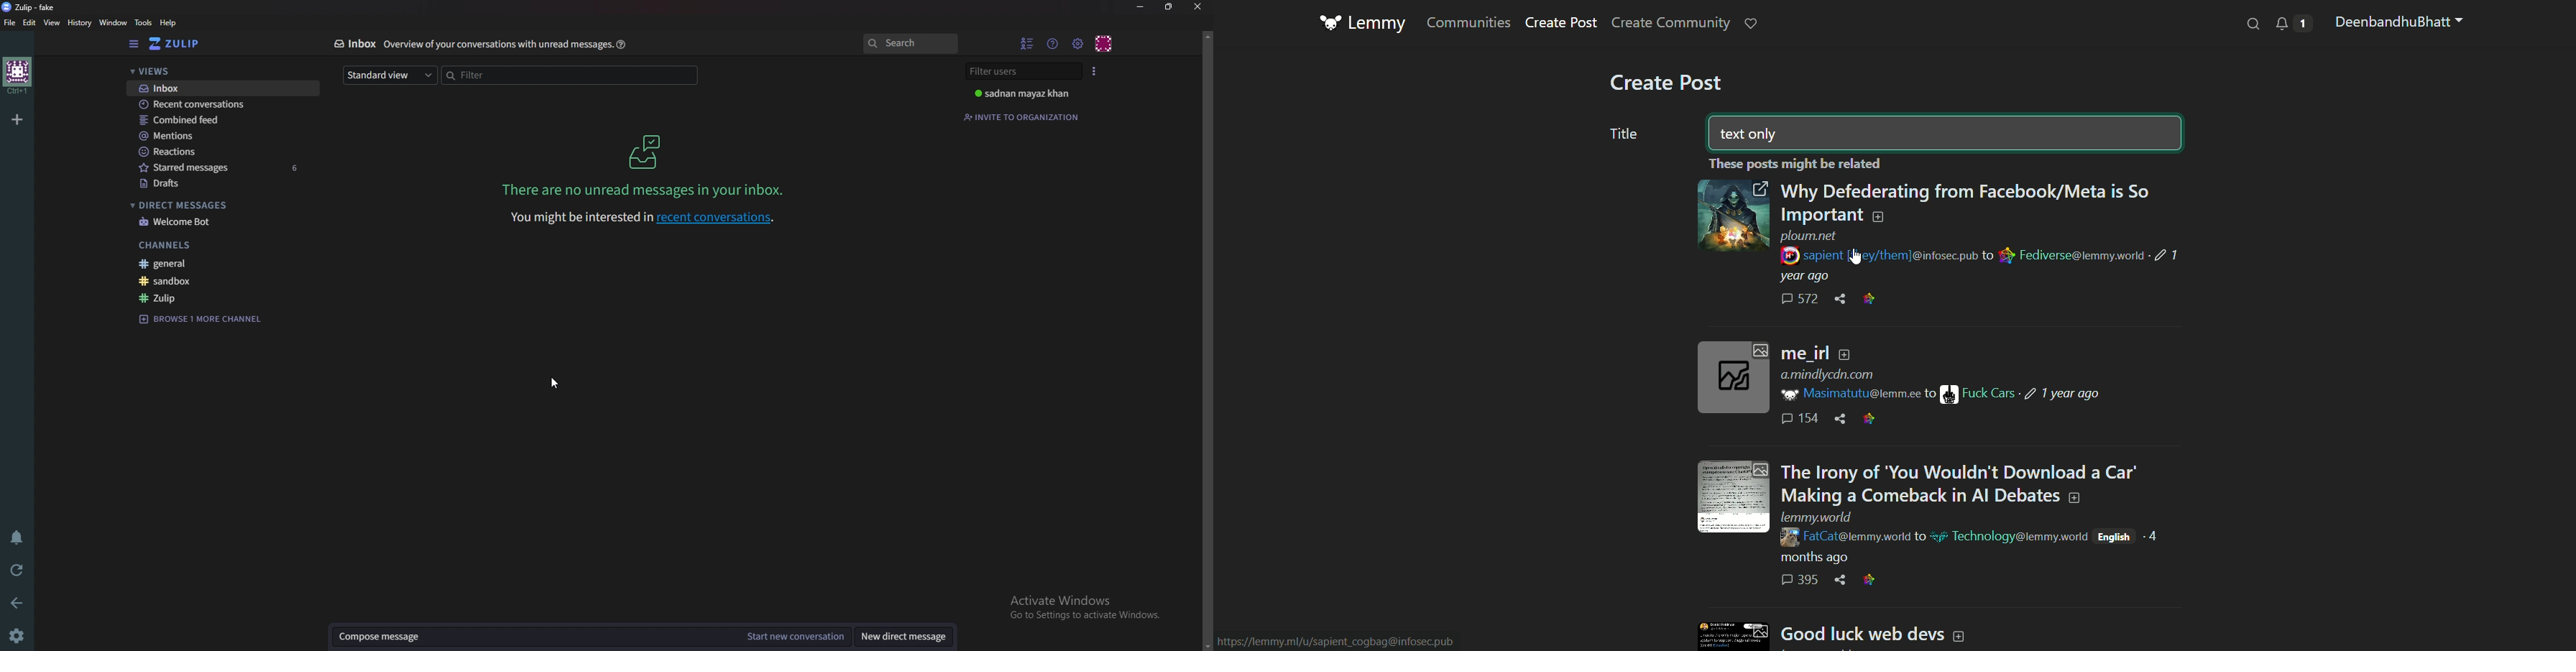  I want to click on zulip-fake, so click(34, 6).